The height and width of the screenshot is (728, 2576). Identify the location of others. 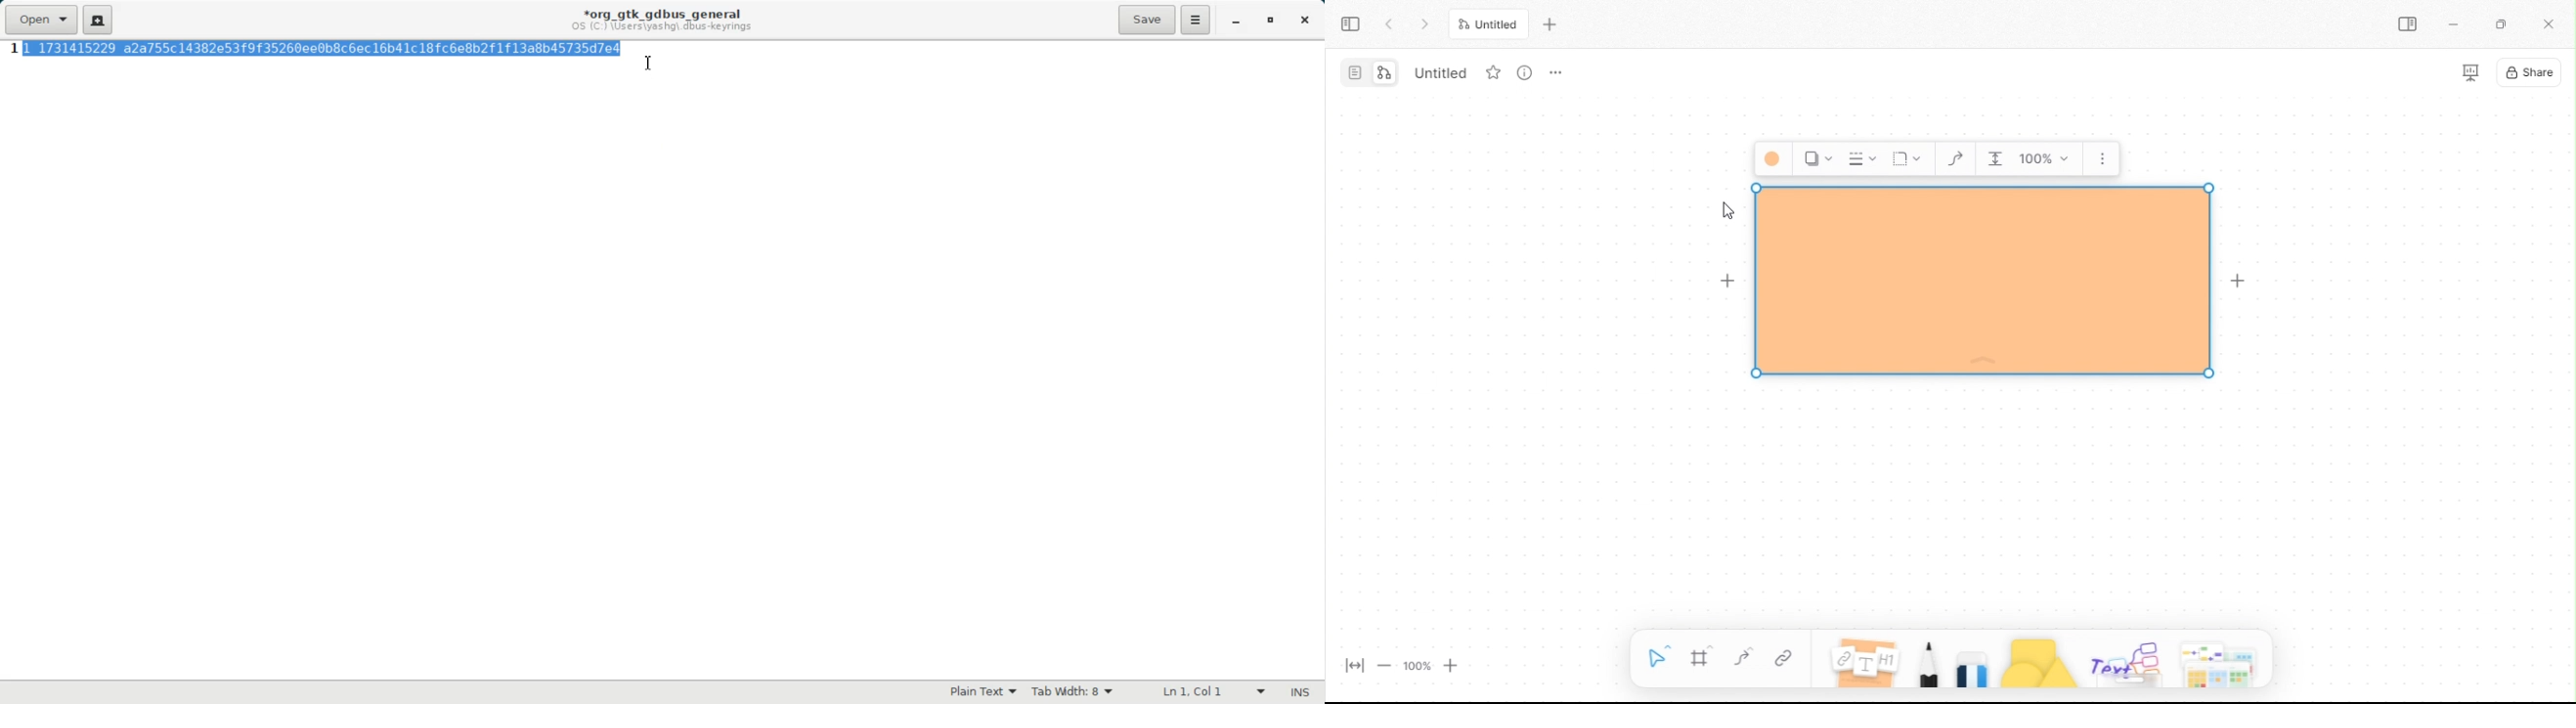
(2125, 660).